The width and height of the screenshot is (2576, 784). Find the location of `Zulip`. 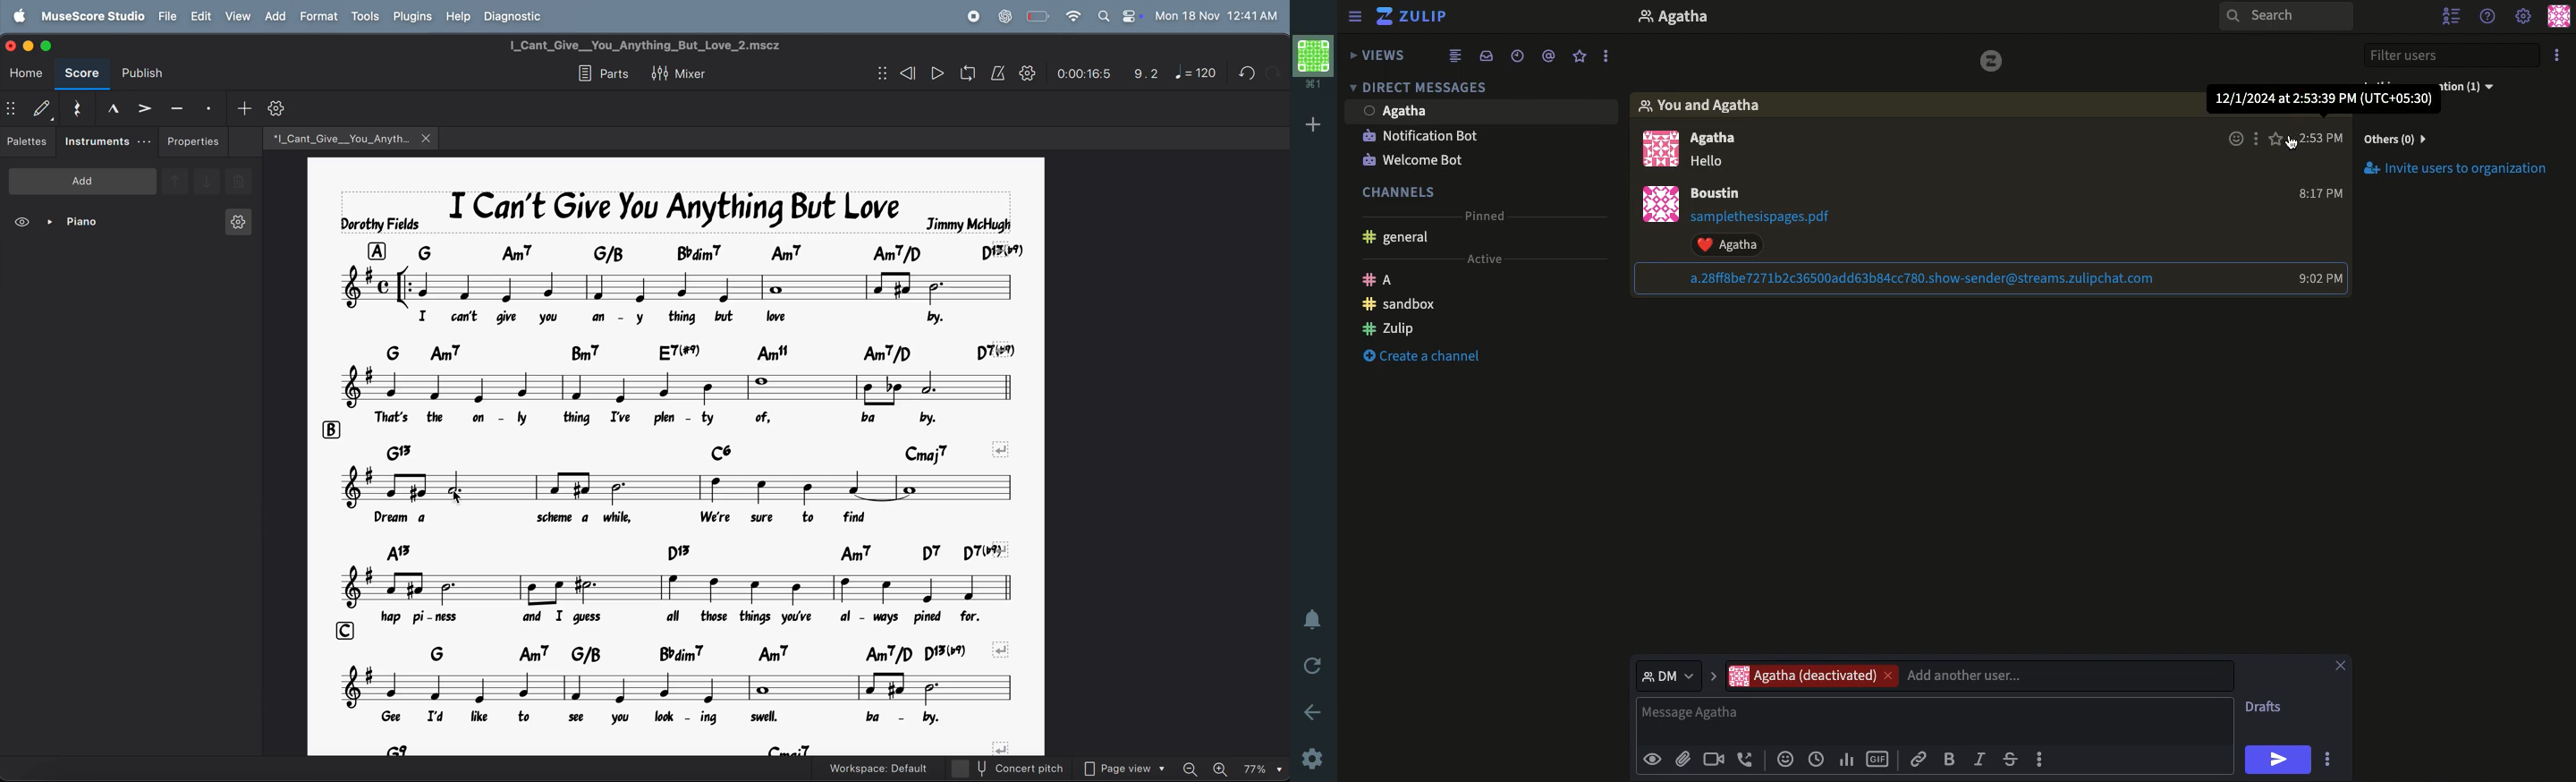

Zulip is located at coordinates (1415, 15).